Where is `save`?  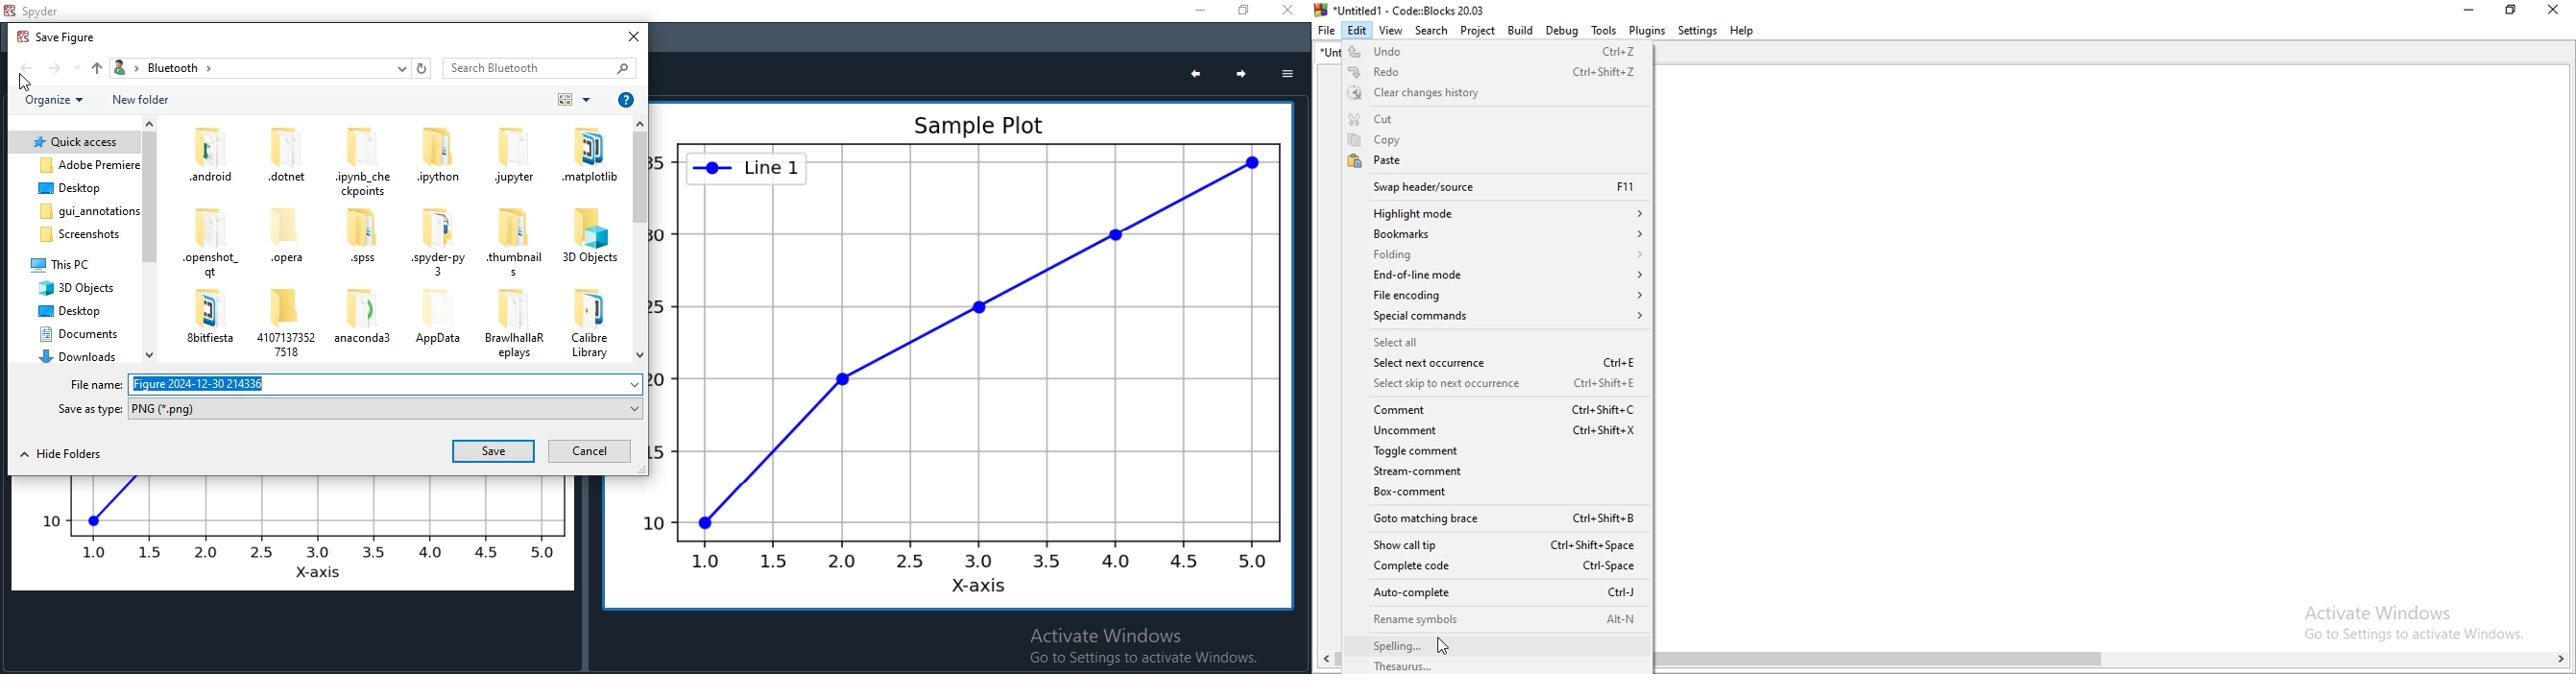
save is located at coordinates (494, 451).